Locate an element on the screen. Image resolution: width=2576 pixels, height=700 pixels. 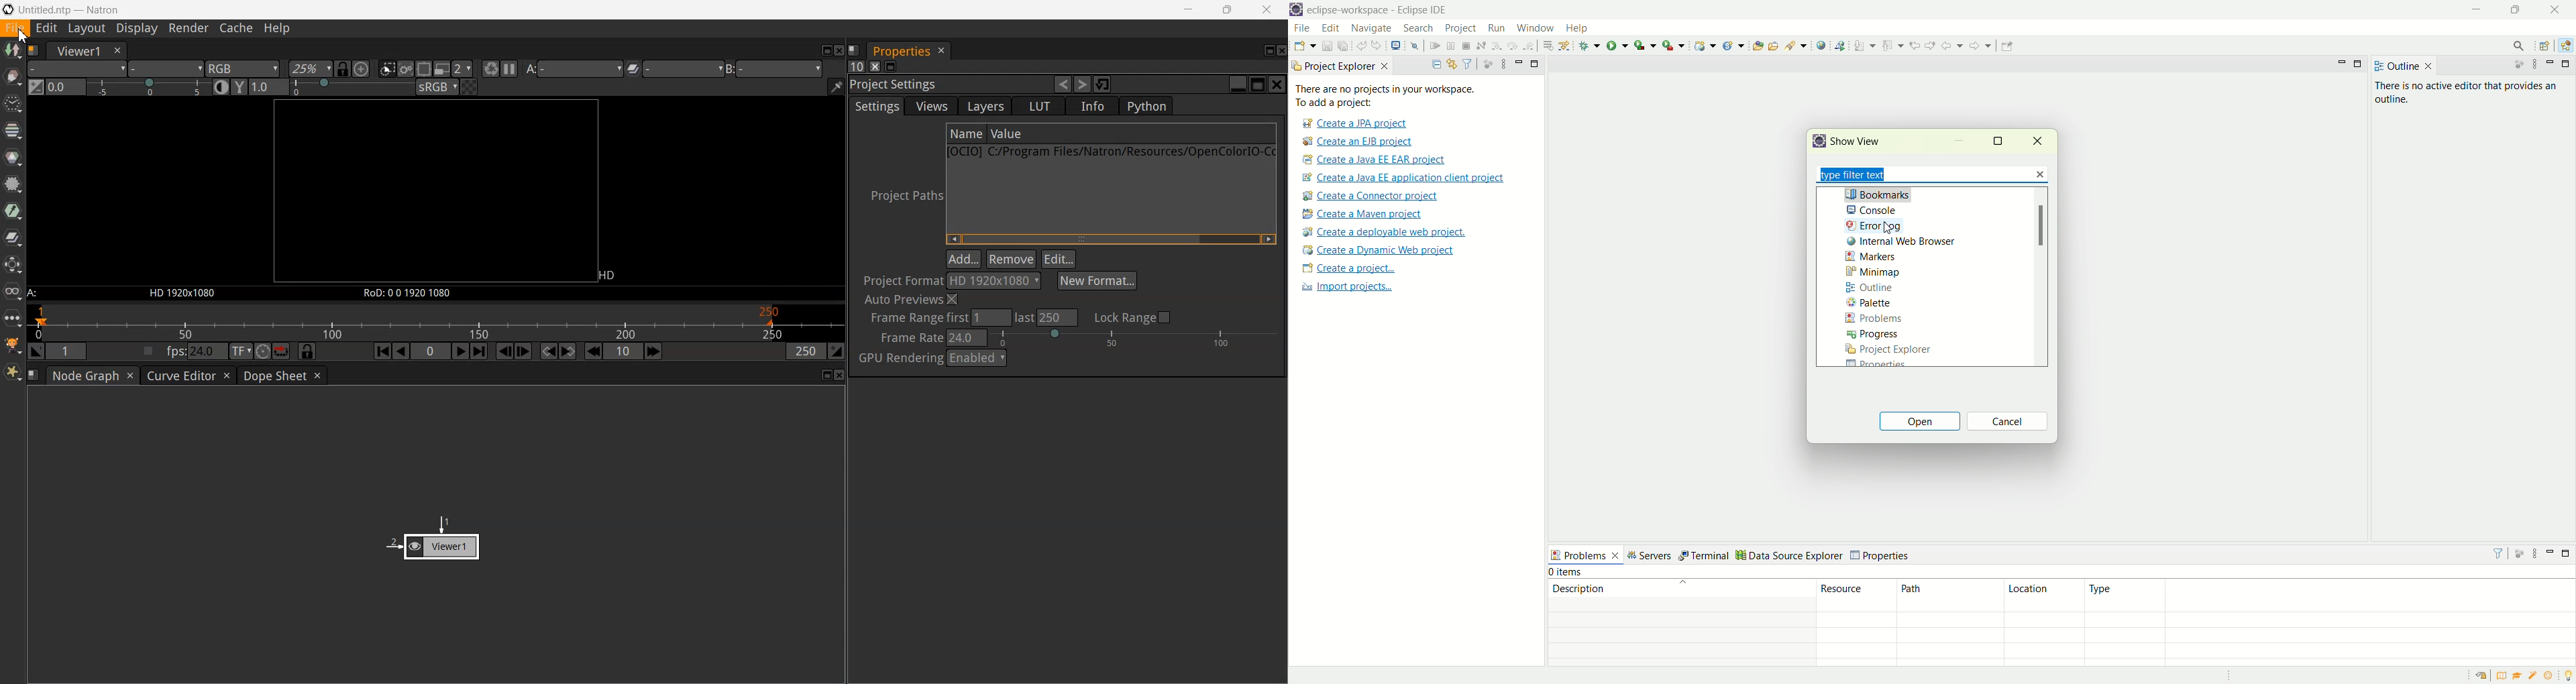
Pause Updates is located at coordinates (508, 68).